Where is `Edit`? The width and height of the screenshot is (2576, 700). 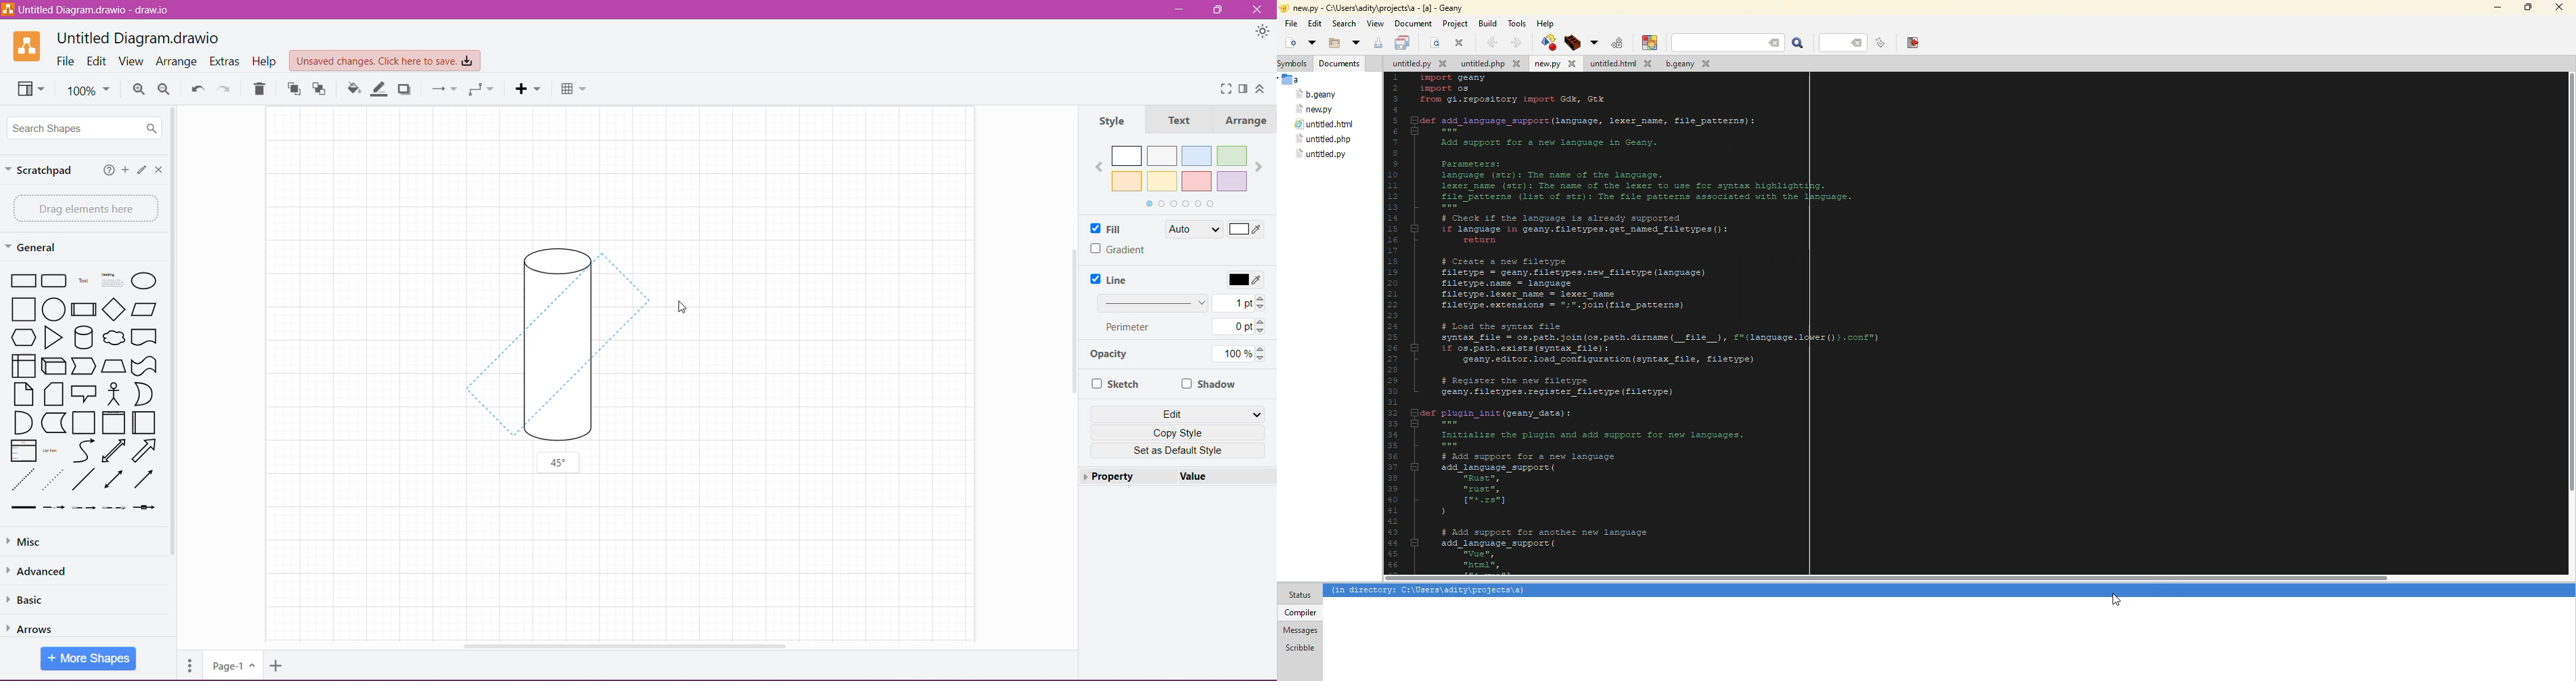
Edit is located at coordinates (97, 61).